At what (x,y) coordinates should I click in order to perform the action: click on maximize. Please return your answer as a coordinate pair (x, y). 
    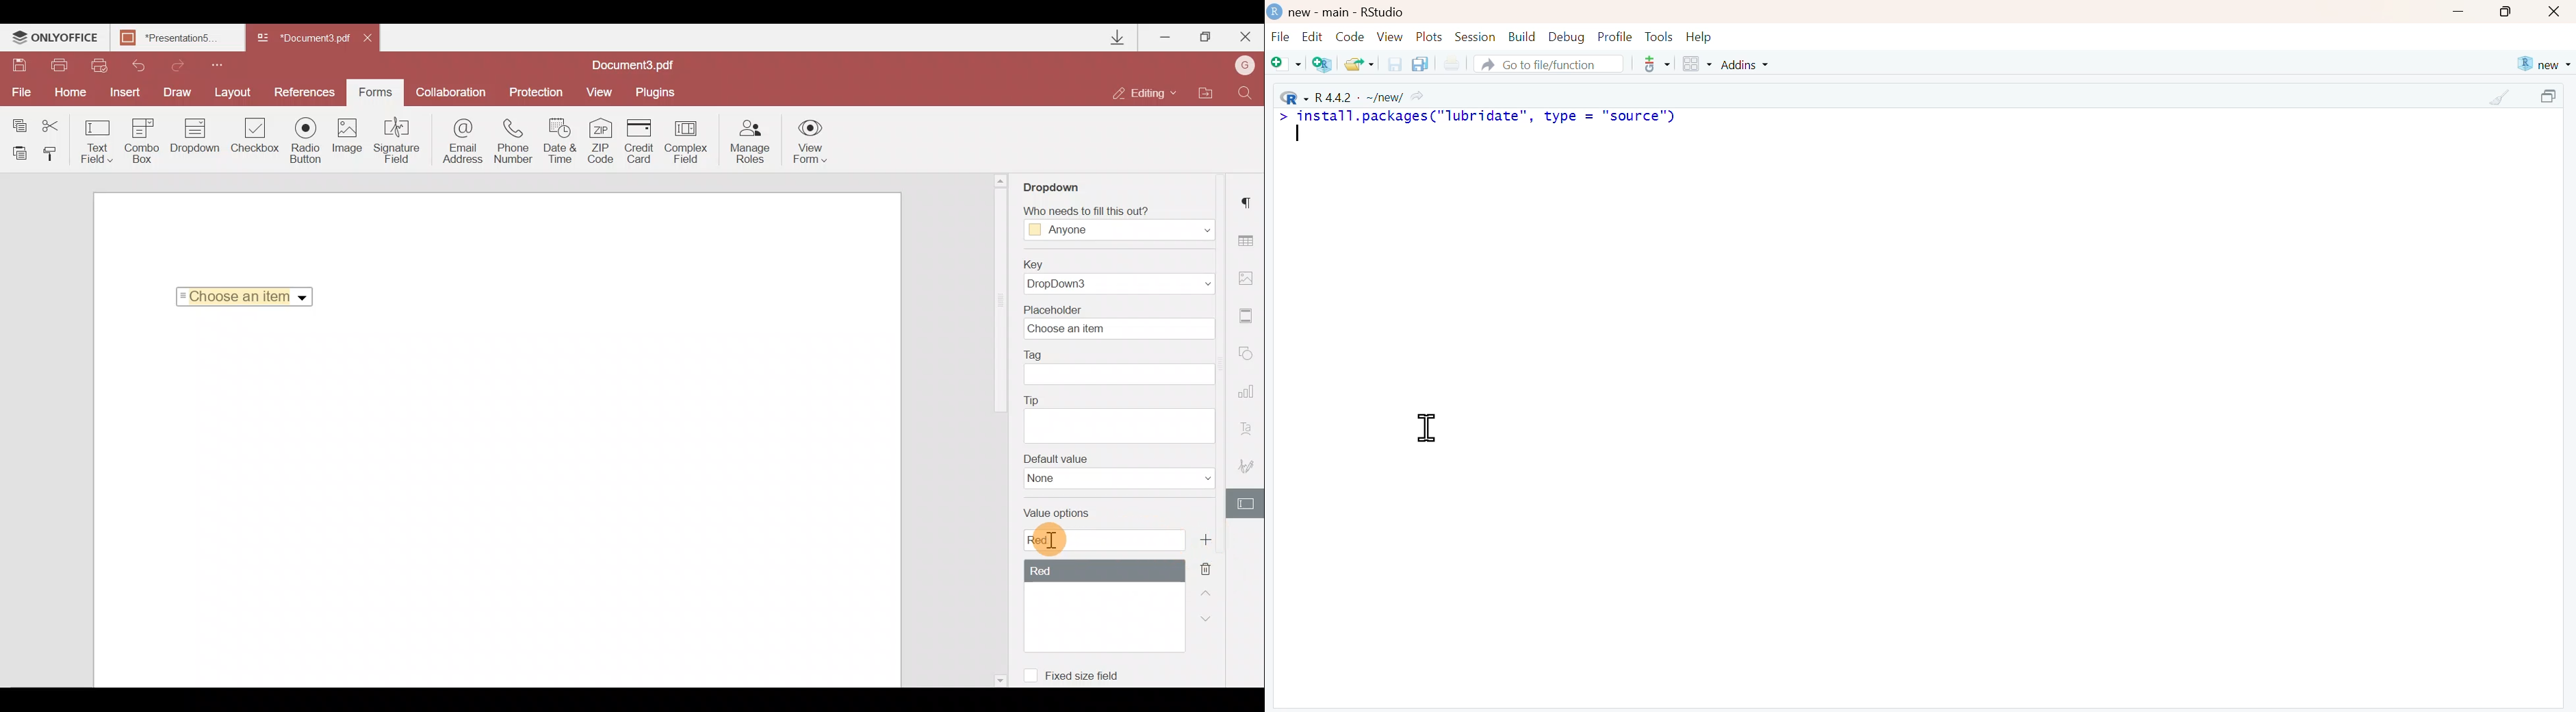
    Looking at the image, I should click on (2551, 98).